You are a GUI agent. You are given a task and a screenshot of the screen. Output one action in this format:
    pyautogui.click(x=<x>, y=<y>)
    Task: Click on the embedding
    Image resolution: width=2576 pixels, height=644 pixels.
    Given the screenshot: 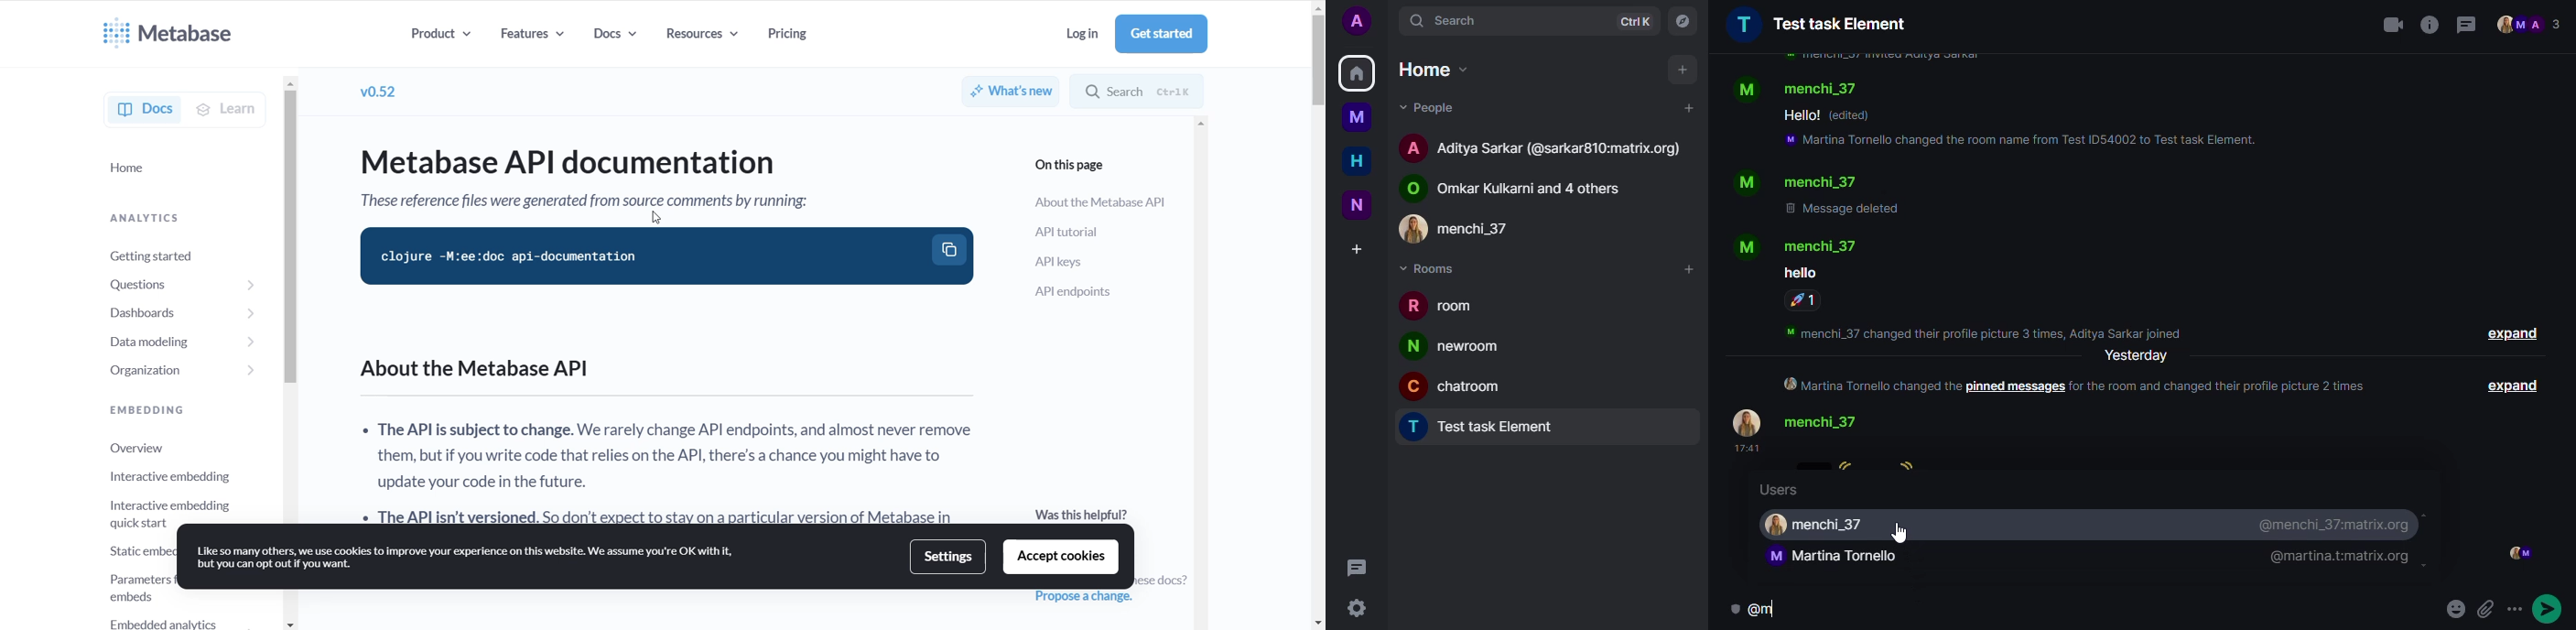 What is the action you would take?
    pyautogui.click(x=144, y=410)
    